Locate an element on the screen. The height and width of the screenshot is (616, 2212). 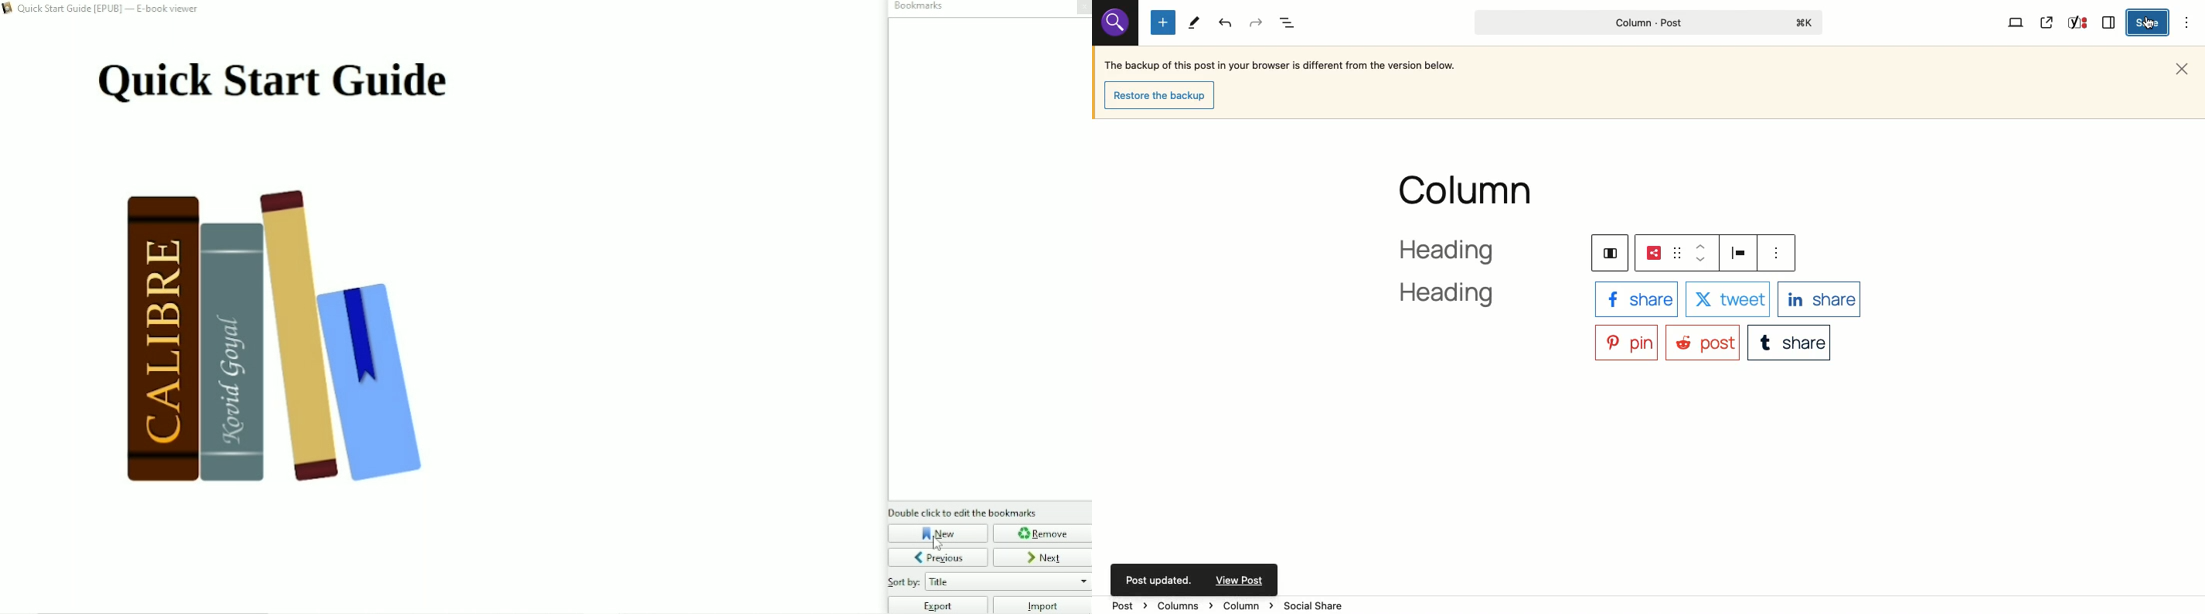
Column - Post is located at coordinates (1645, 22).